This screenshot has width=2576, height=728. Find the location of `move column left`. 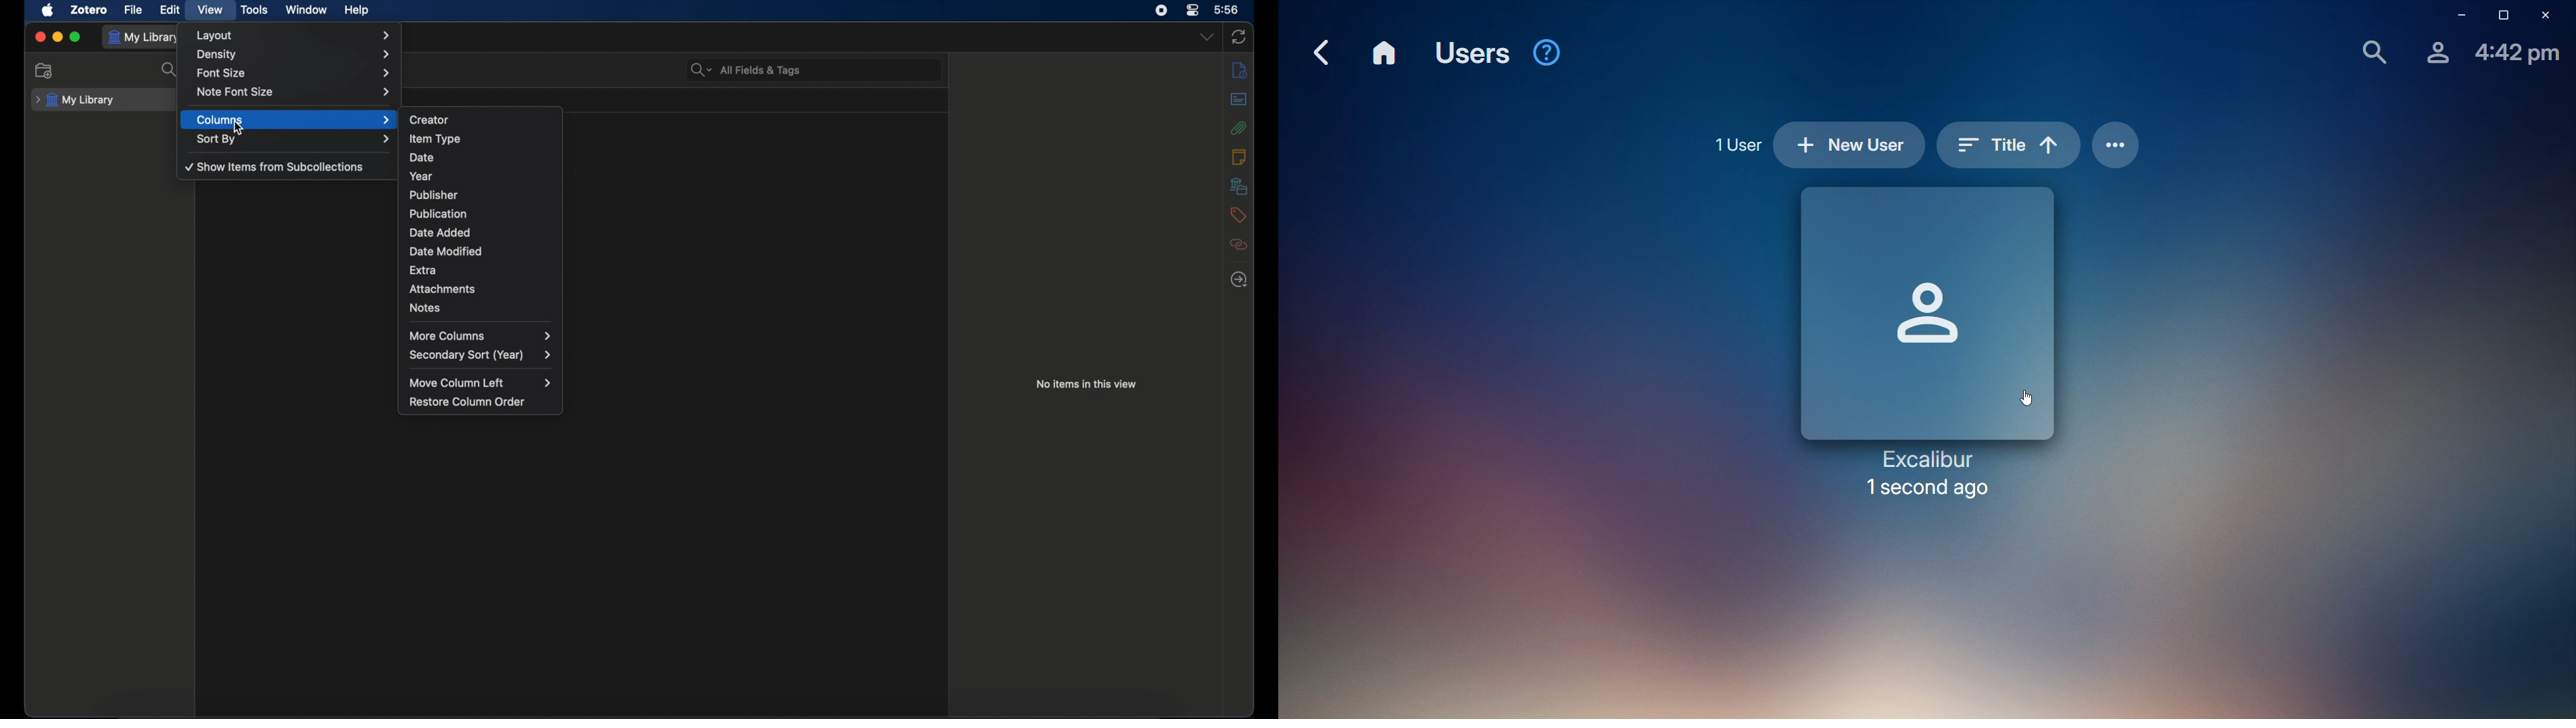

move column left is located at coordinates (480, 383).